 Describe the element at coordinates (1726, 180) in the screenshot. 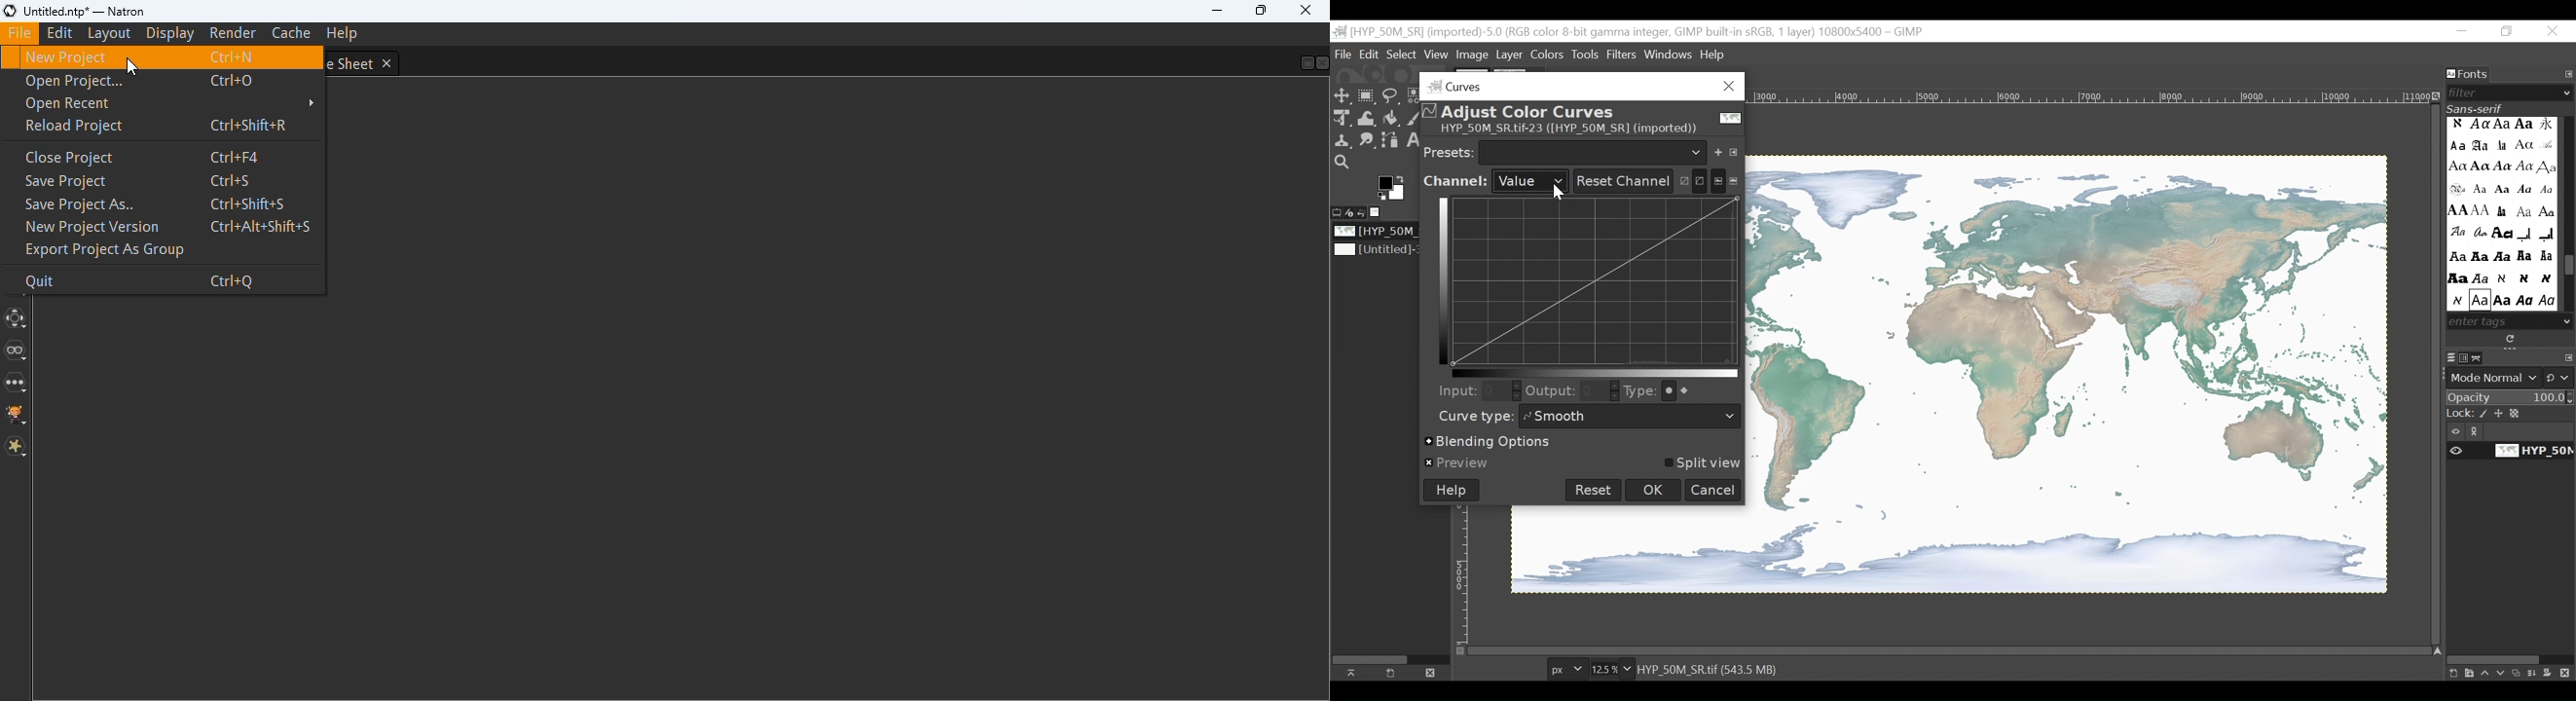

I see `Histogram` at that location.